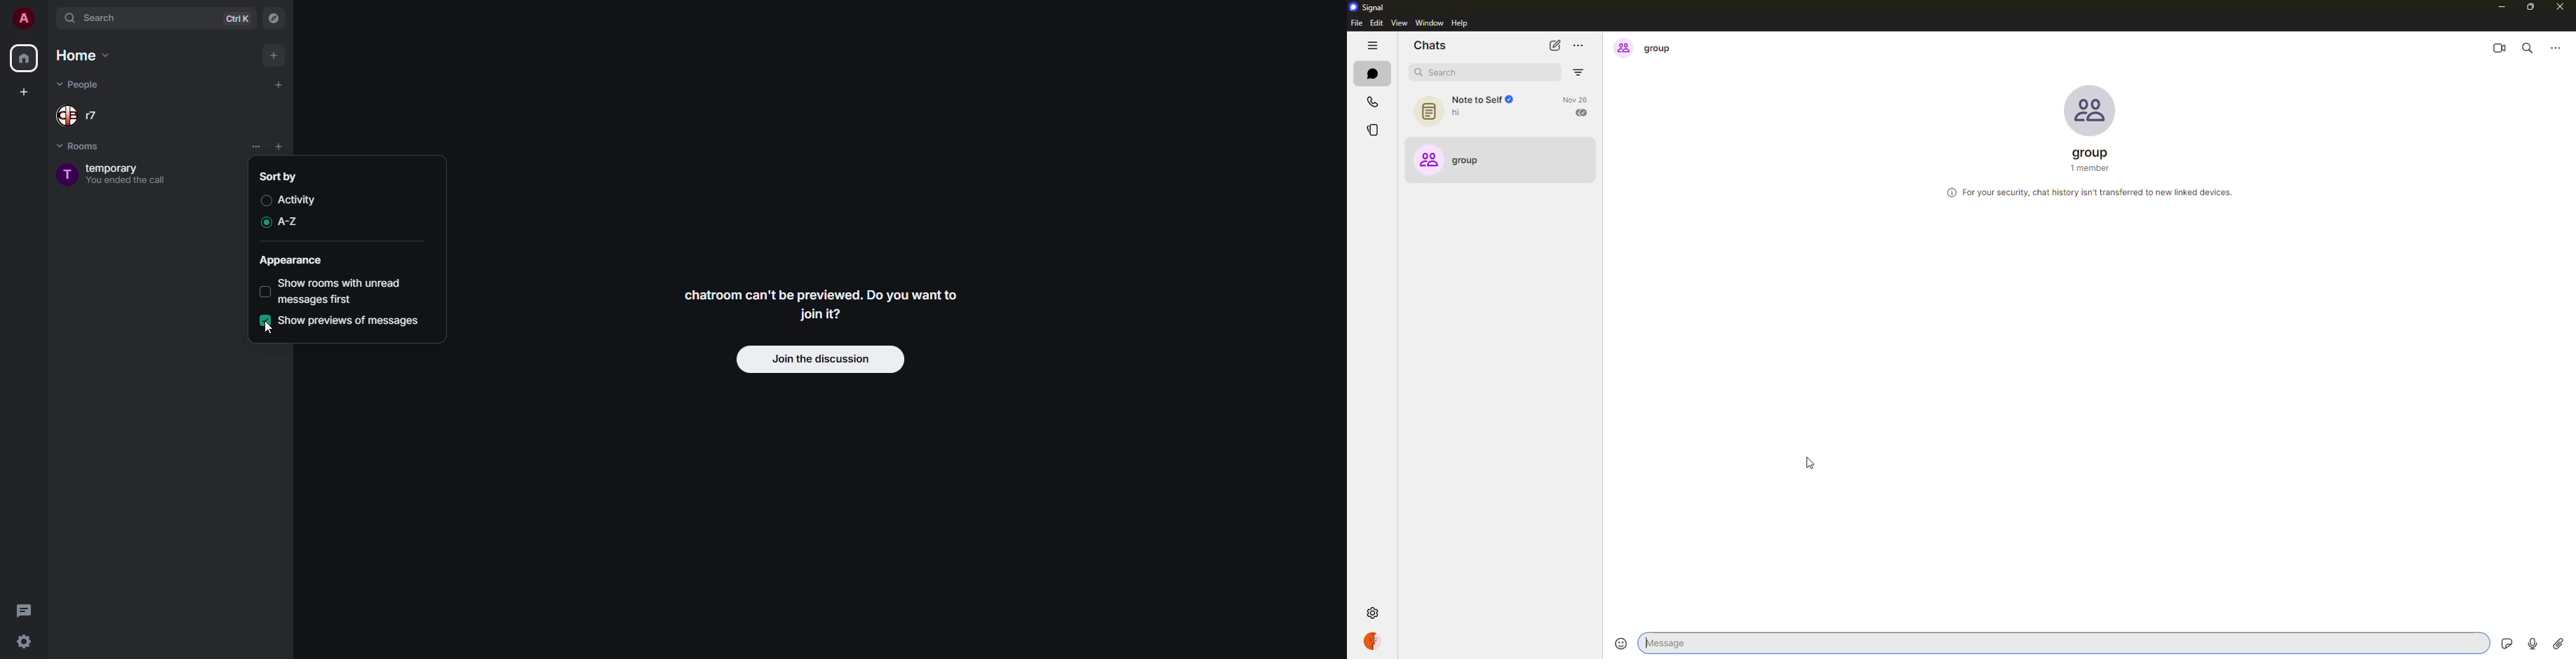 Image resolution: width=2576 pixels, height=672 pixels. Describe the element at coordinates (98, 18) in the screenshot. I see `search` at that location.